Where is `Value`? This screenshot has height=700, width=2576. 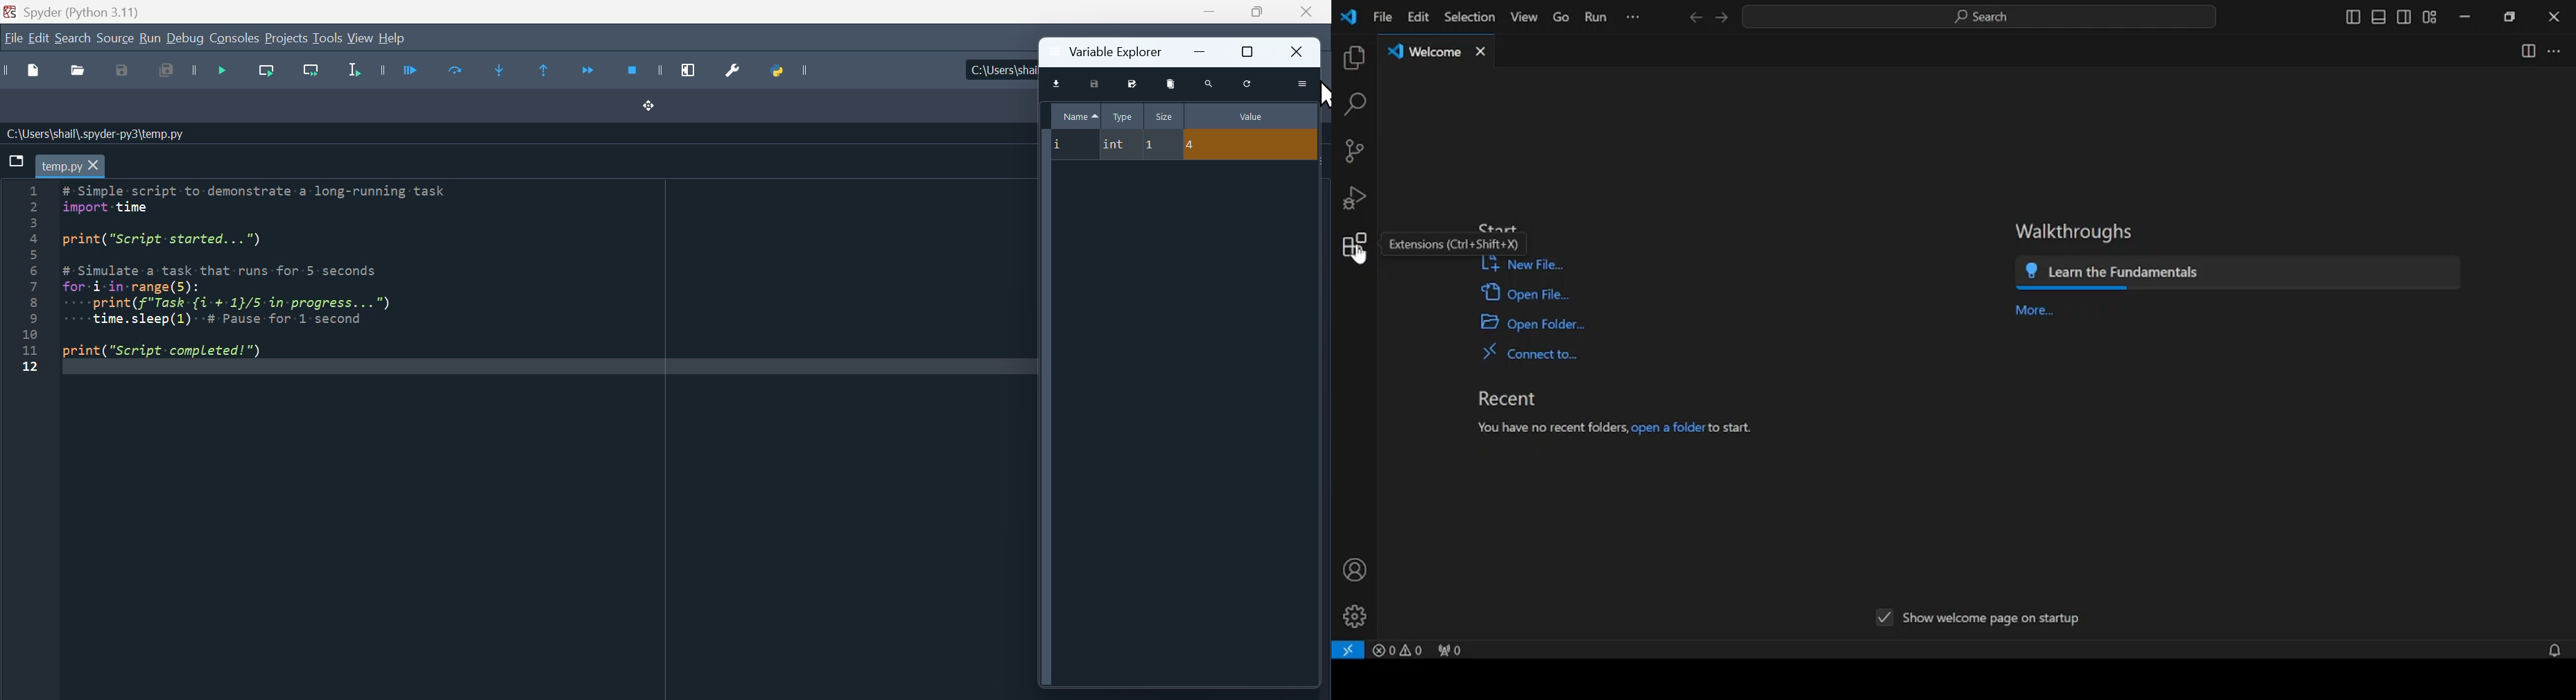 Value is located at coordinates (1252, 115).